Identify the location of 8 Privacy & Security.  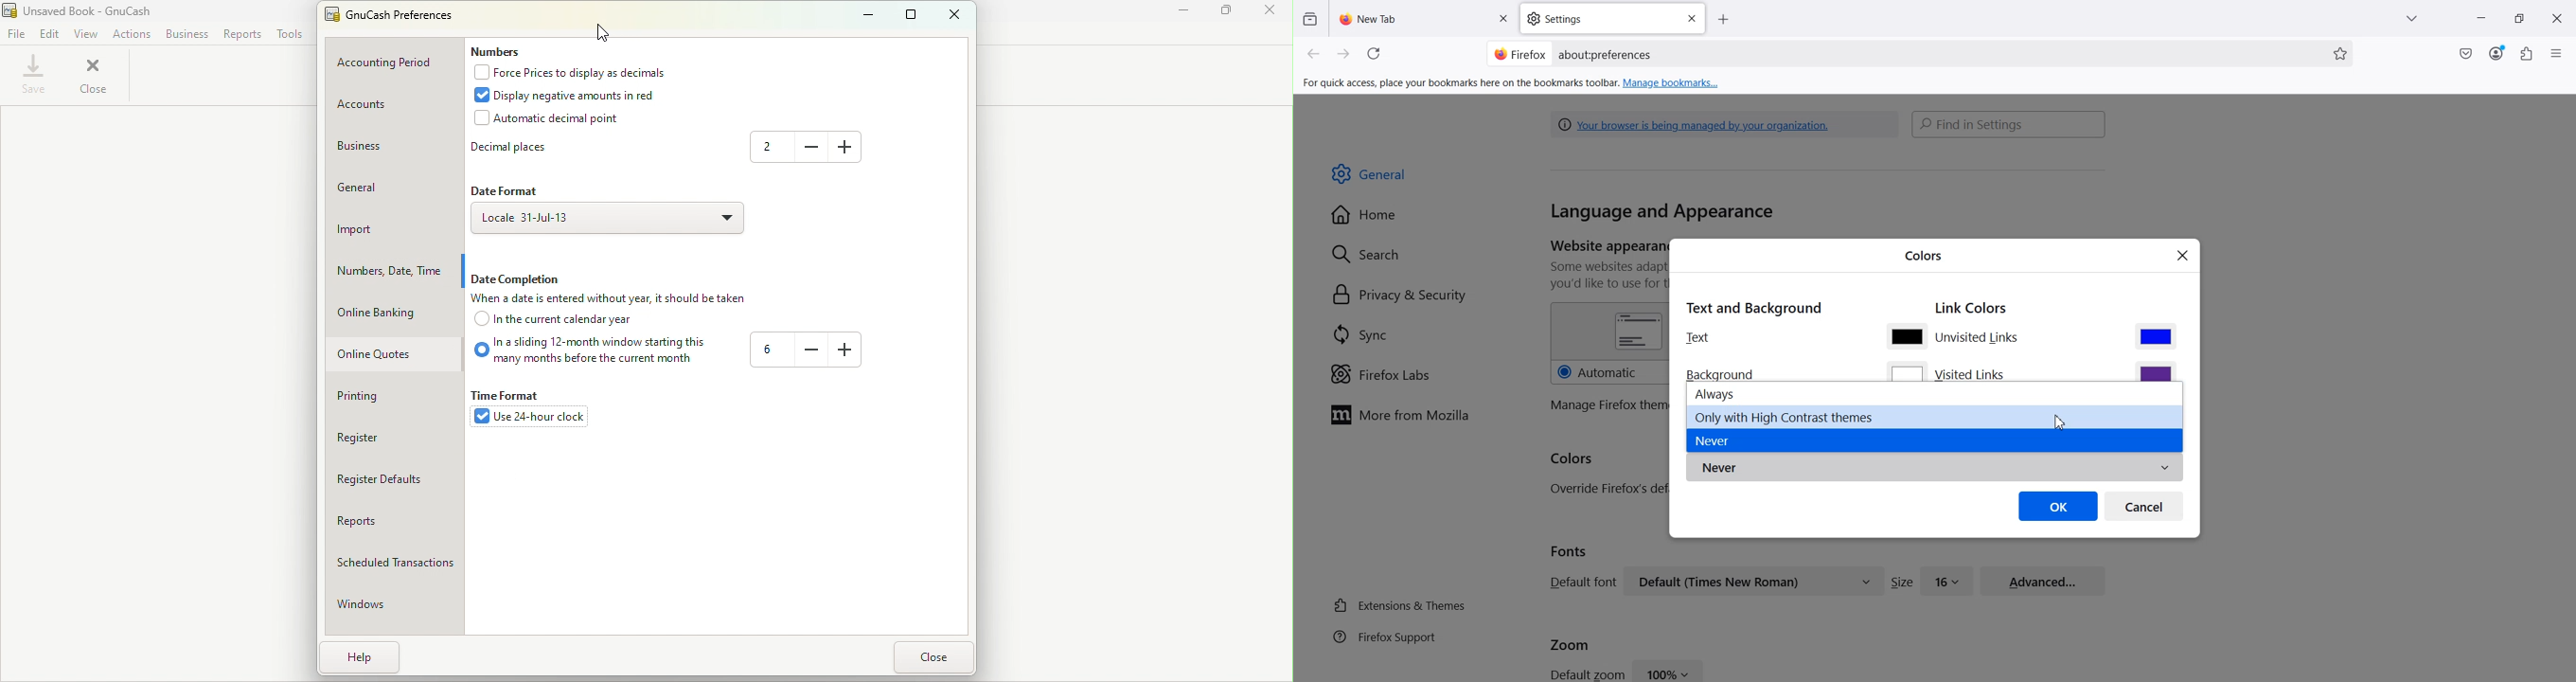
(1399, 296).